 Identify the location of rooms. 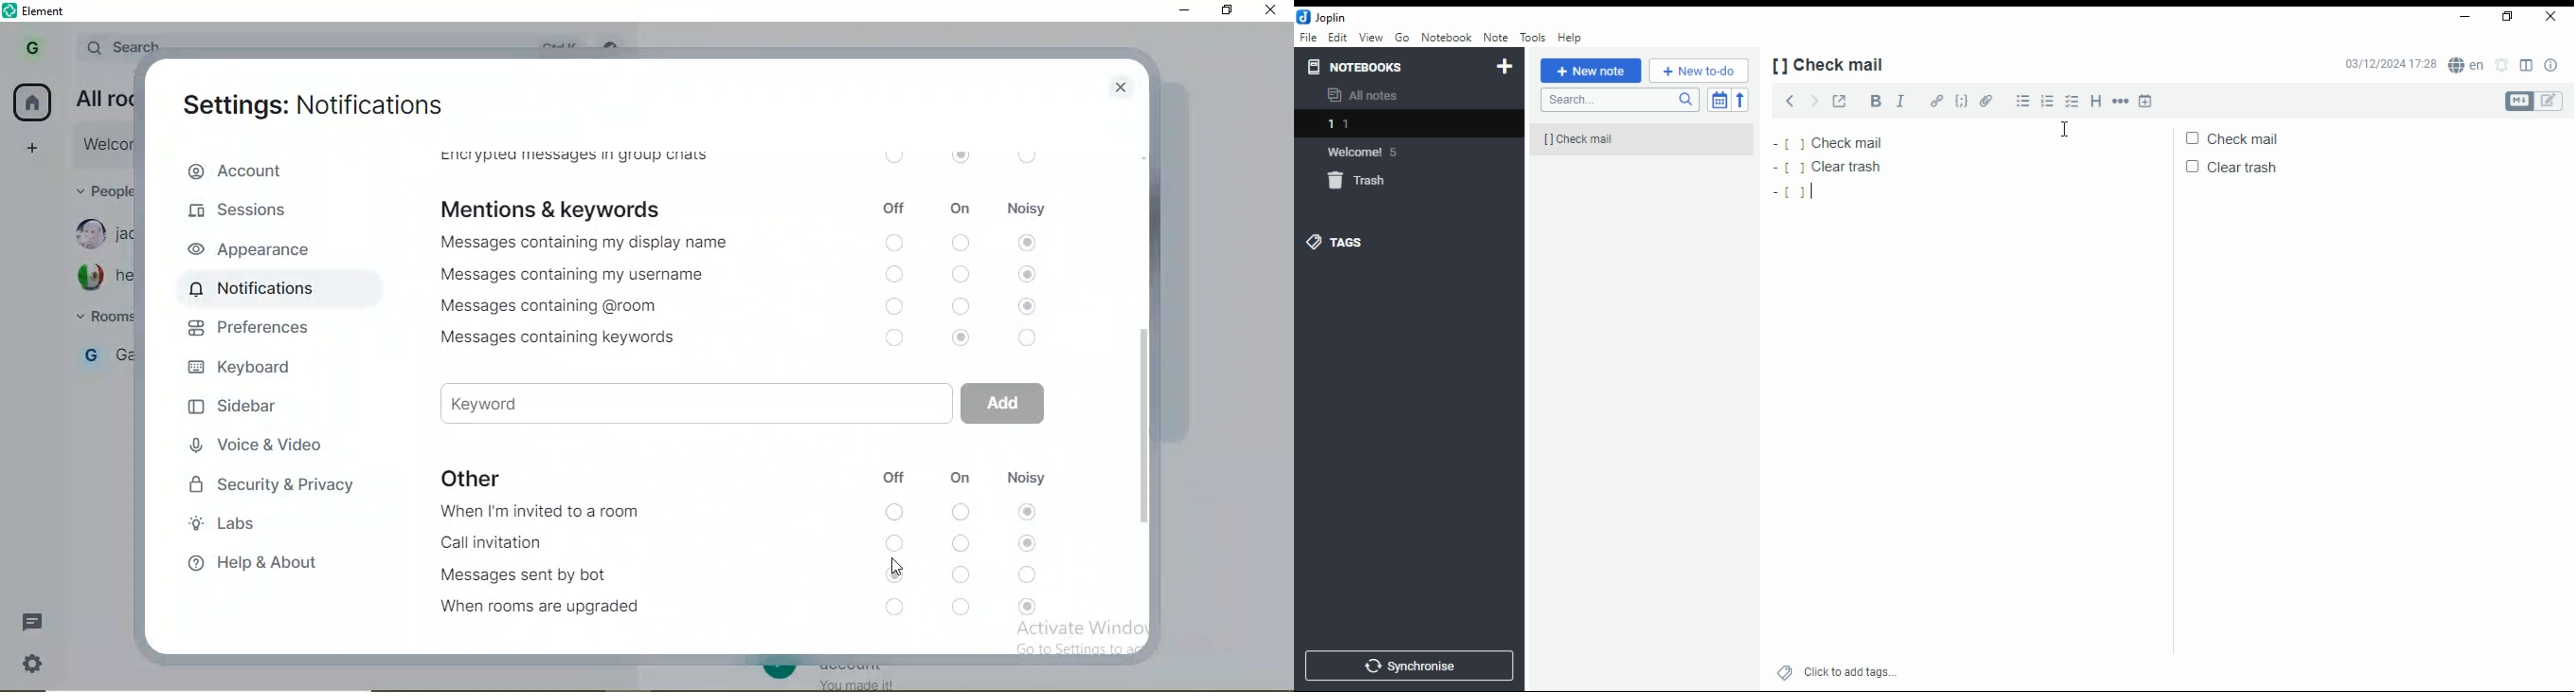
(102, 316).